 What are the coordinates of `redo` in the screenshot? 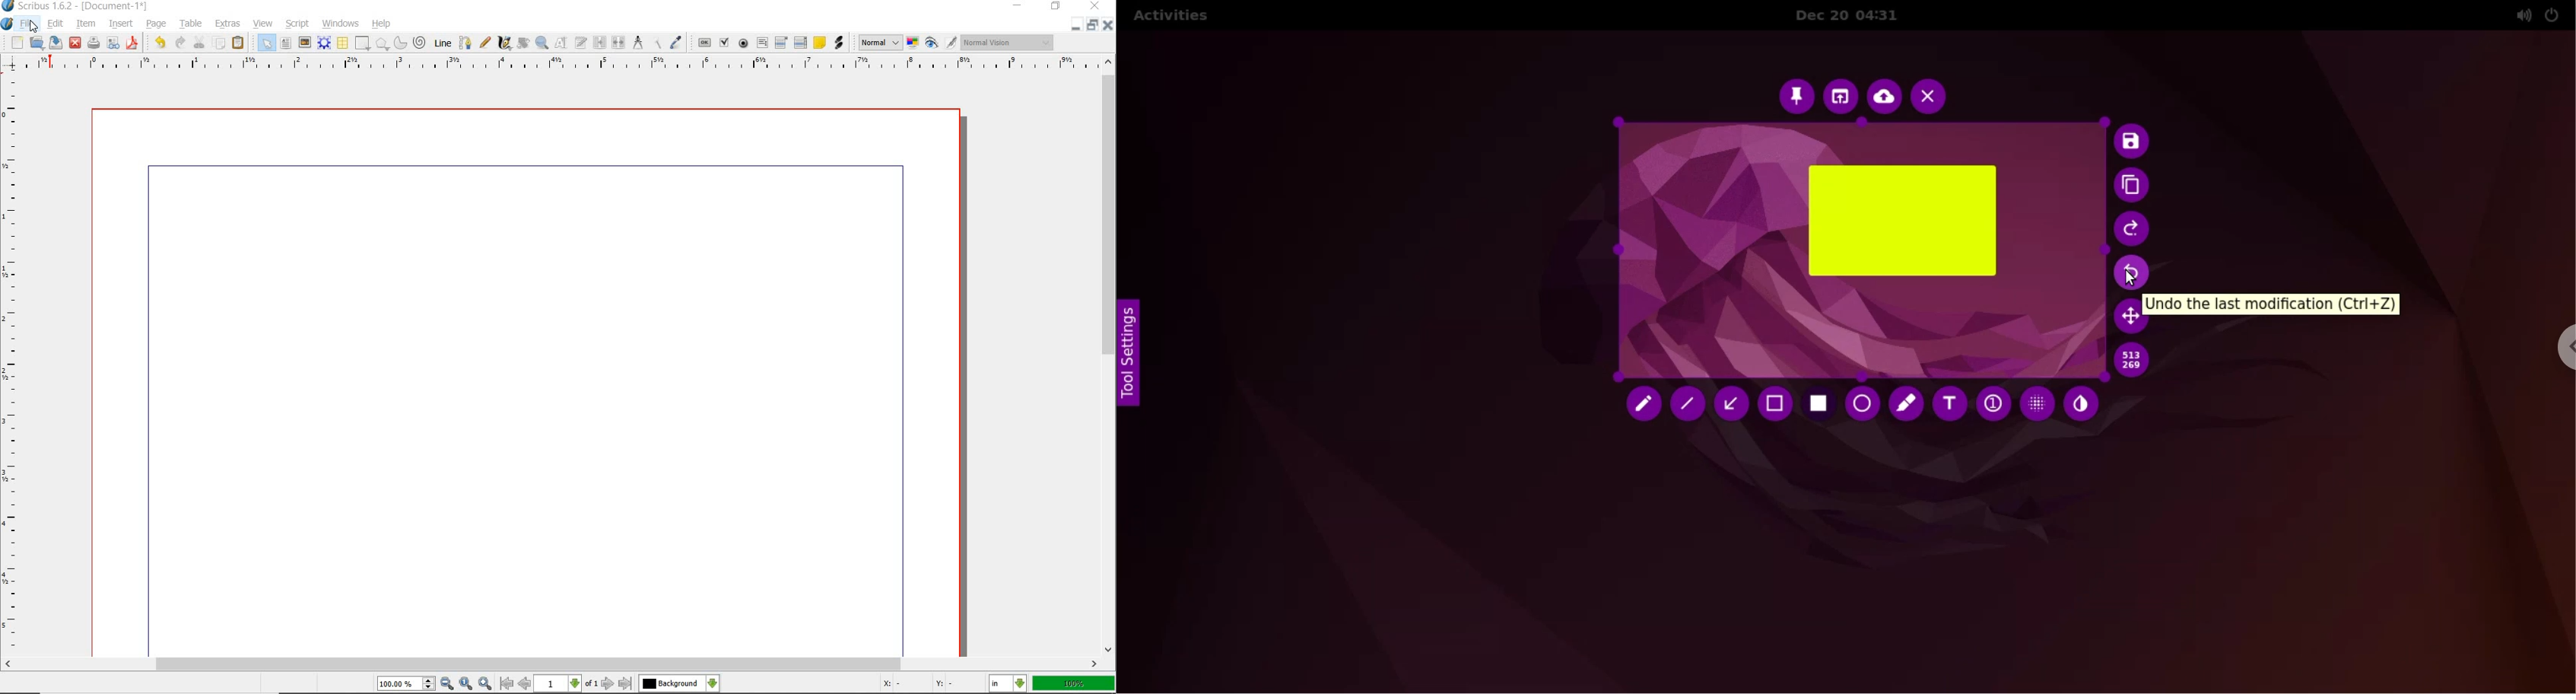 It's located at (181, 43).